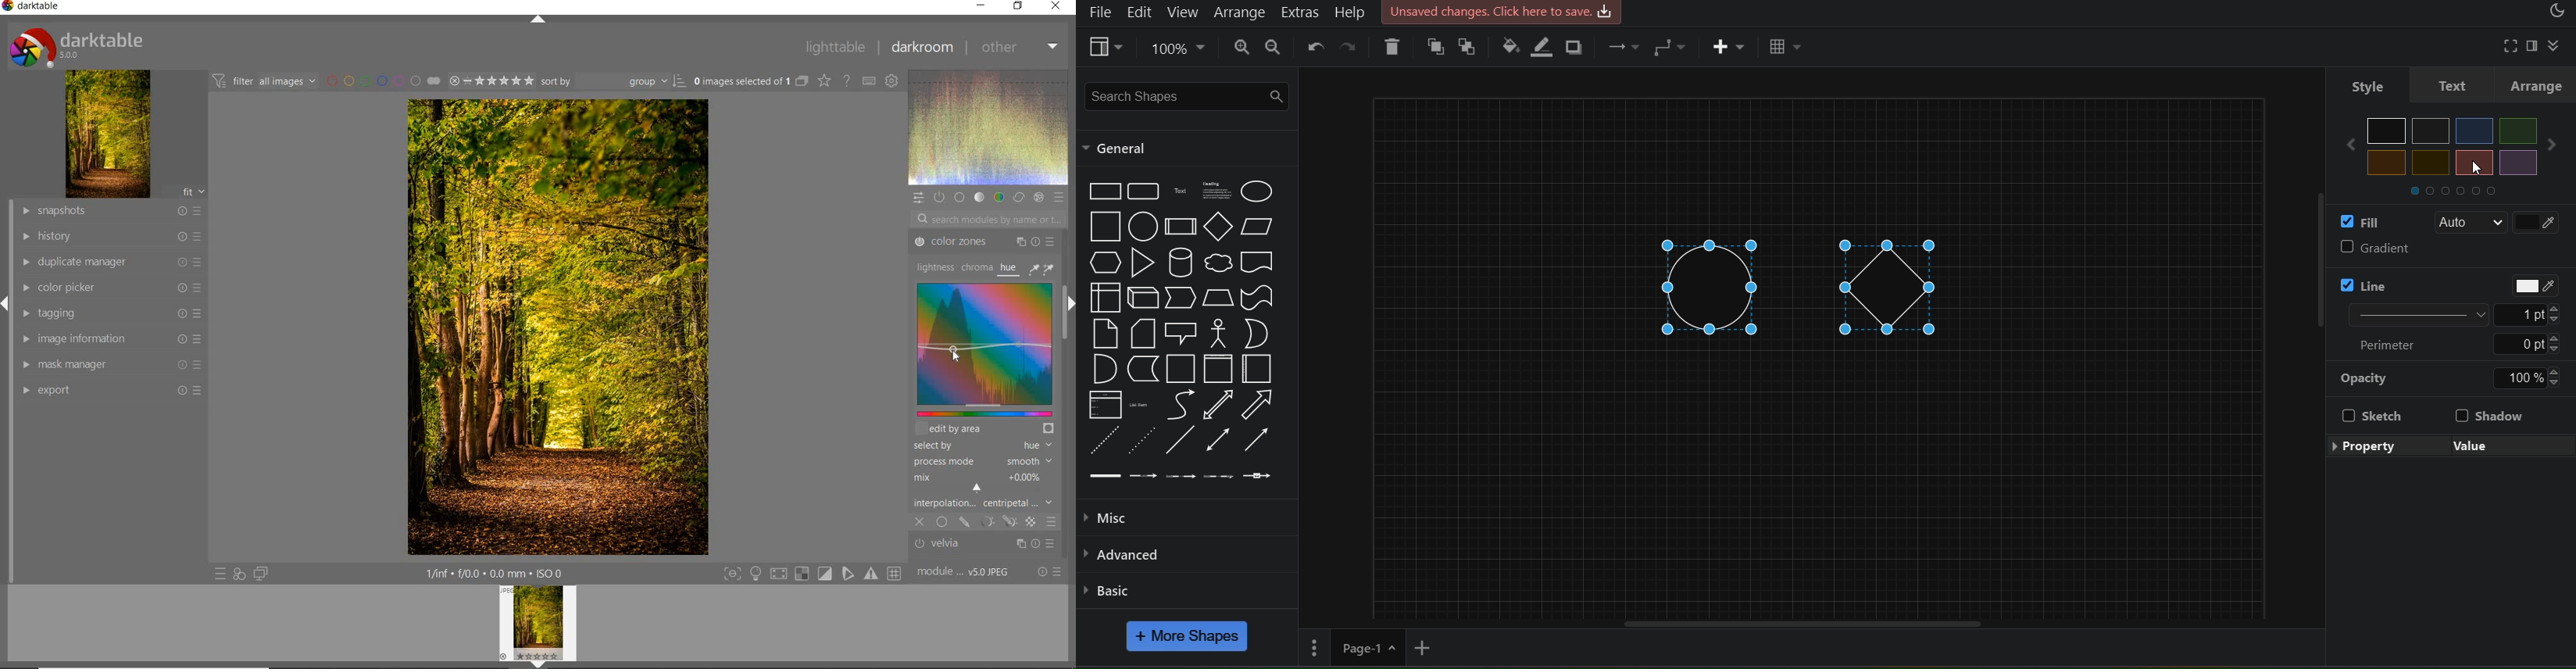 The width and height of the screenshot is (2576, 672). I want to click on Document, so click(1257, 263).